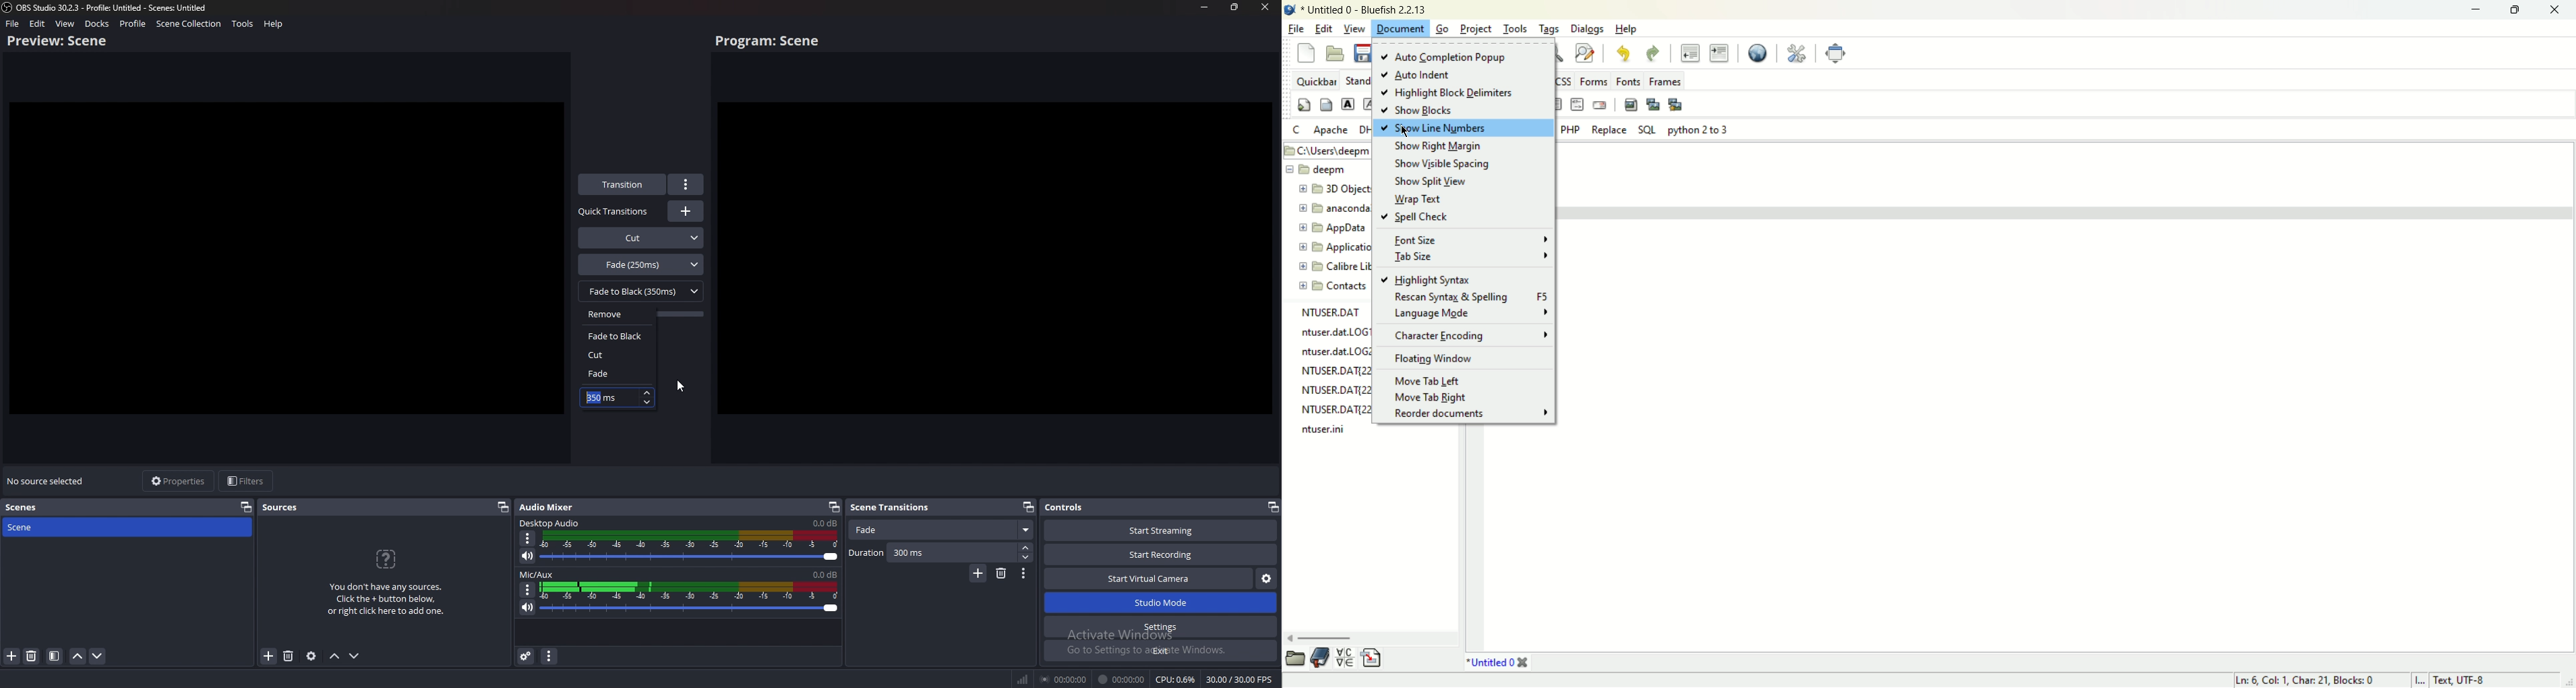  What do you see at coordinates (529, 556) in the screenshot?
I see `Mute` at bounding box center [529, 556].